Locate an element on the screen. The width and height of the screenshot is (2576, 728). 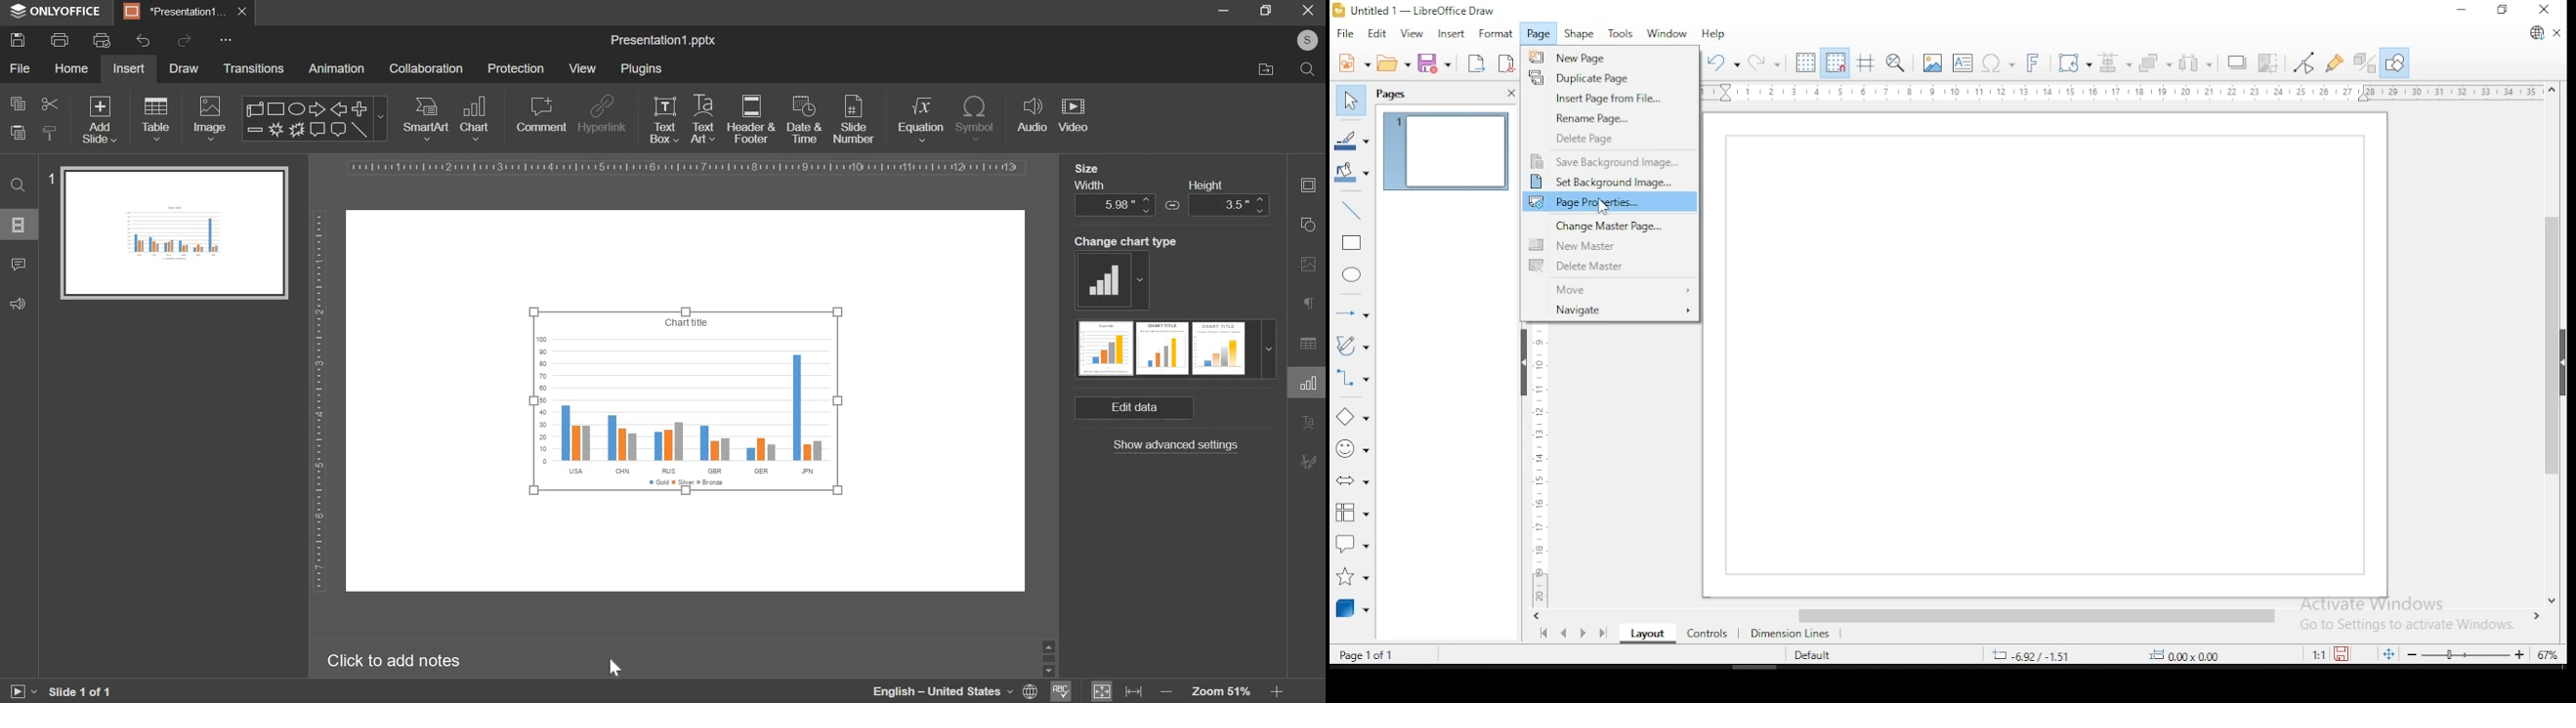
toggle extrusions is located at coordinates (2363, 63).